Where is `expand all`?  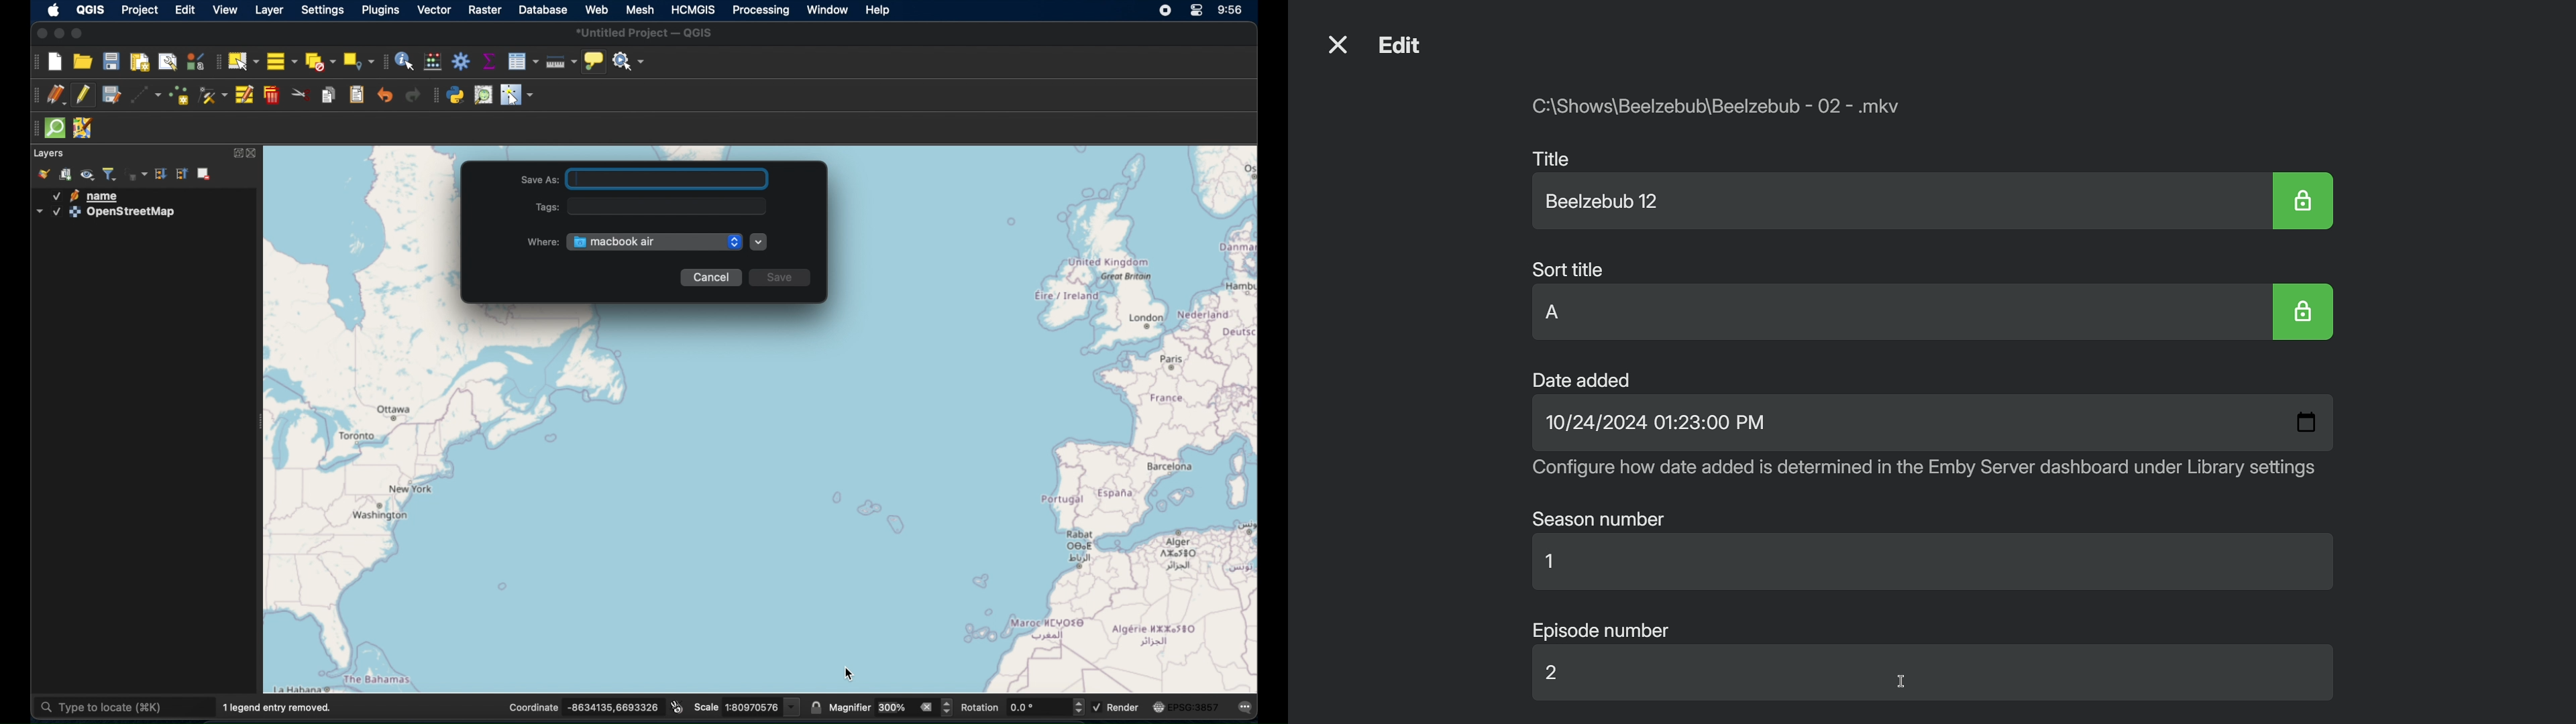
expand all is located at coordinates (162, 174).